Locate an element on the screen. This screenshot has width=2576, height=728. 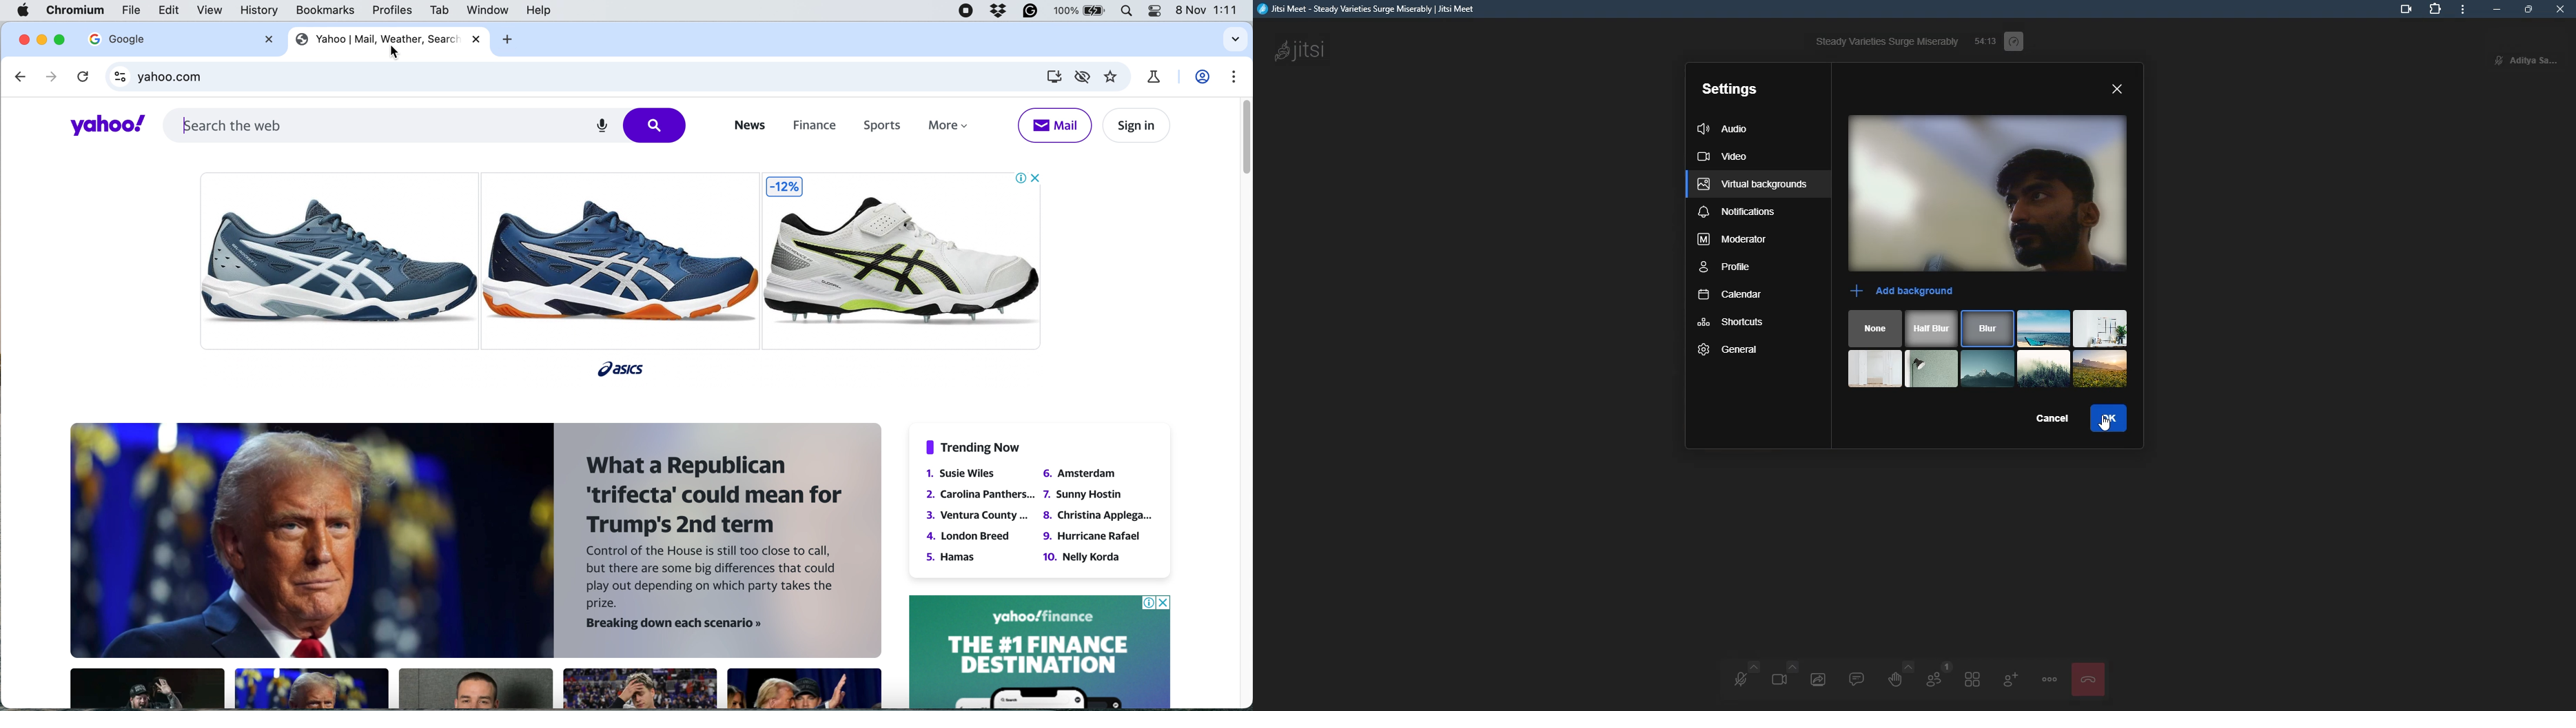
blur is located at coordinates (1989, 329).